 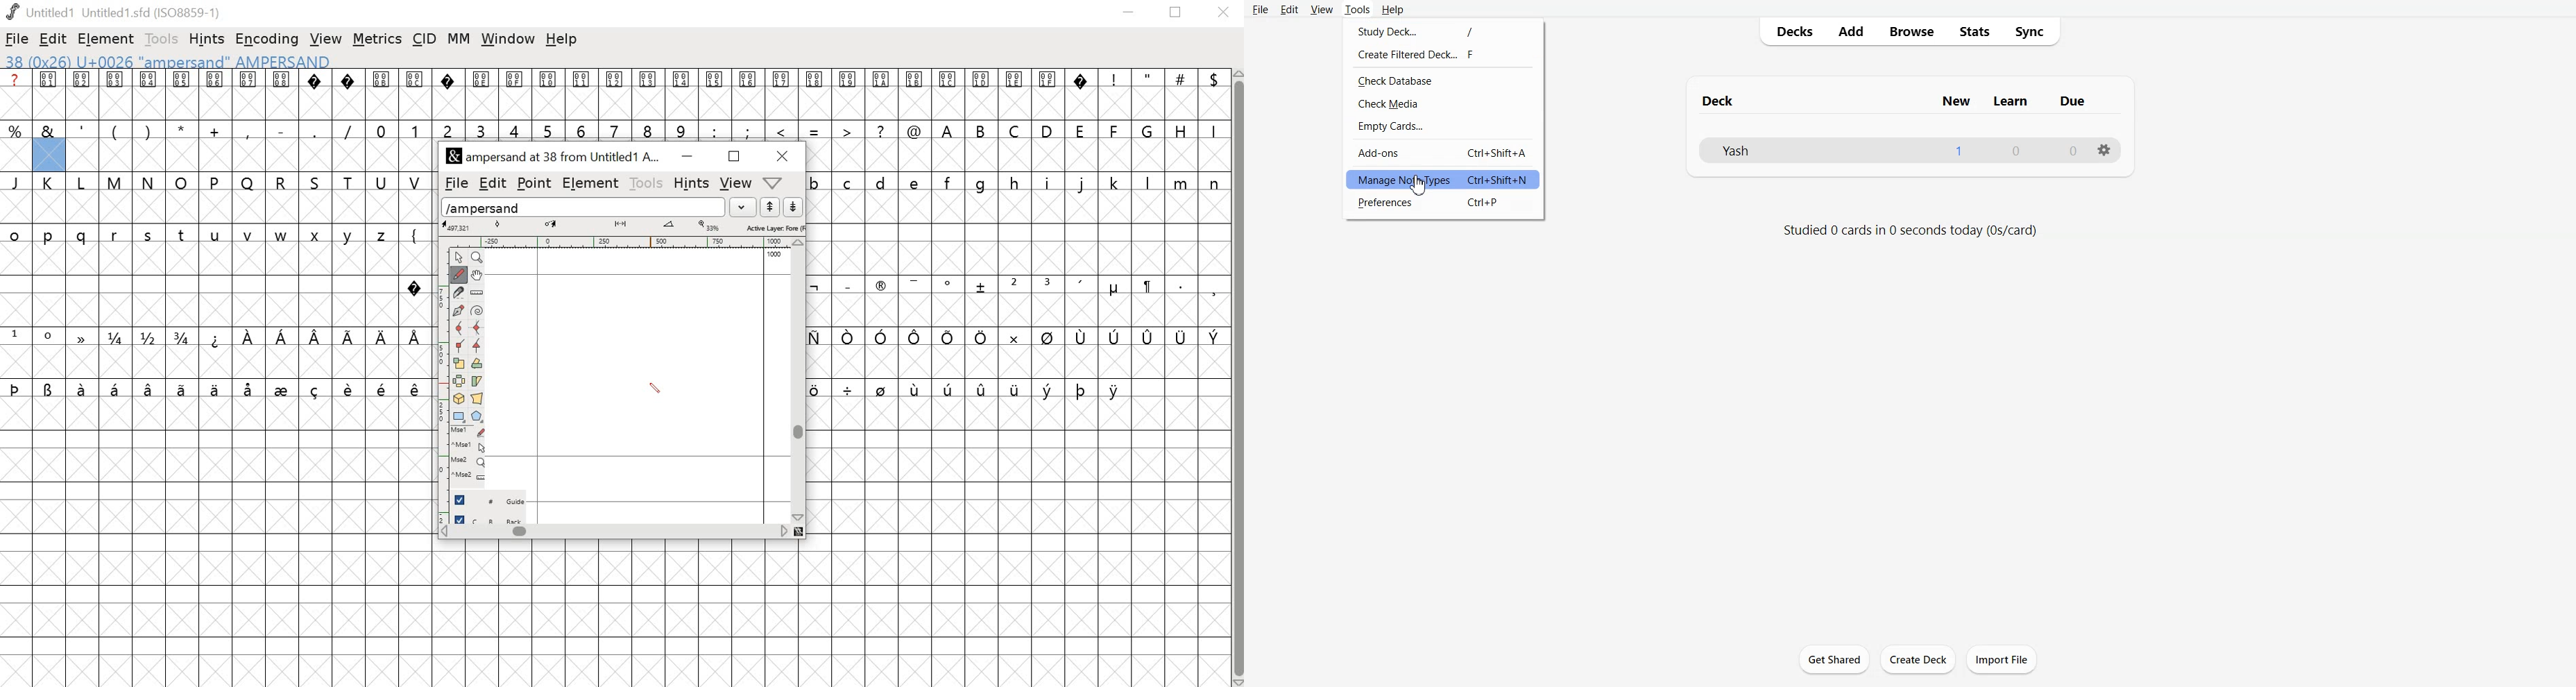 What do you see at coordinates (949, 129) in the screenshot?
I see `A` at bounding box center [949, 129].